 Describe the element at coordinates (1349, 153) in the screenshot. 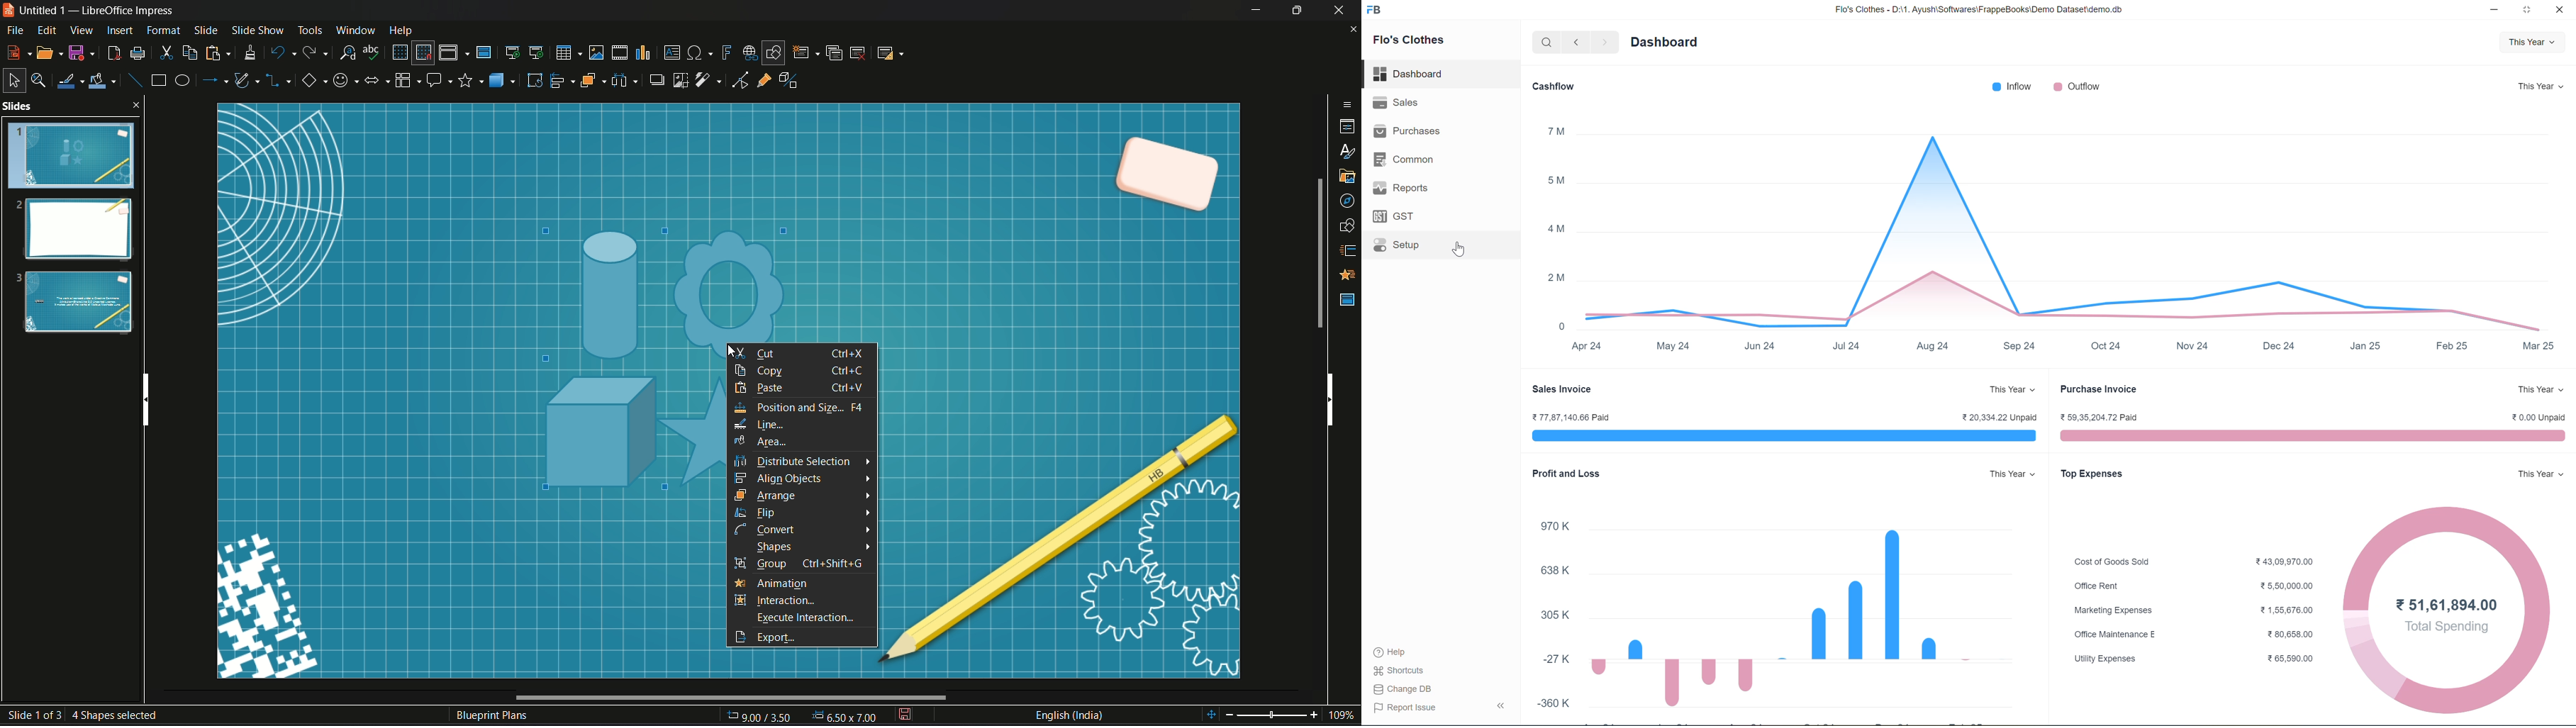

I see `styles` at that location.